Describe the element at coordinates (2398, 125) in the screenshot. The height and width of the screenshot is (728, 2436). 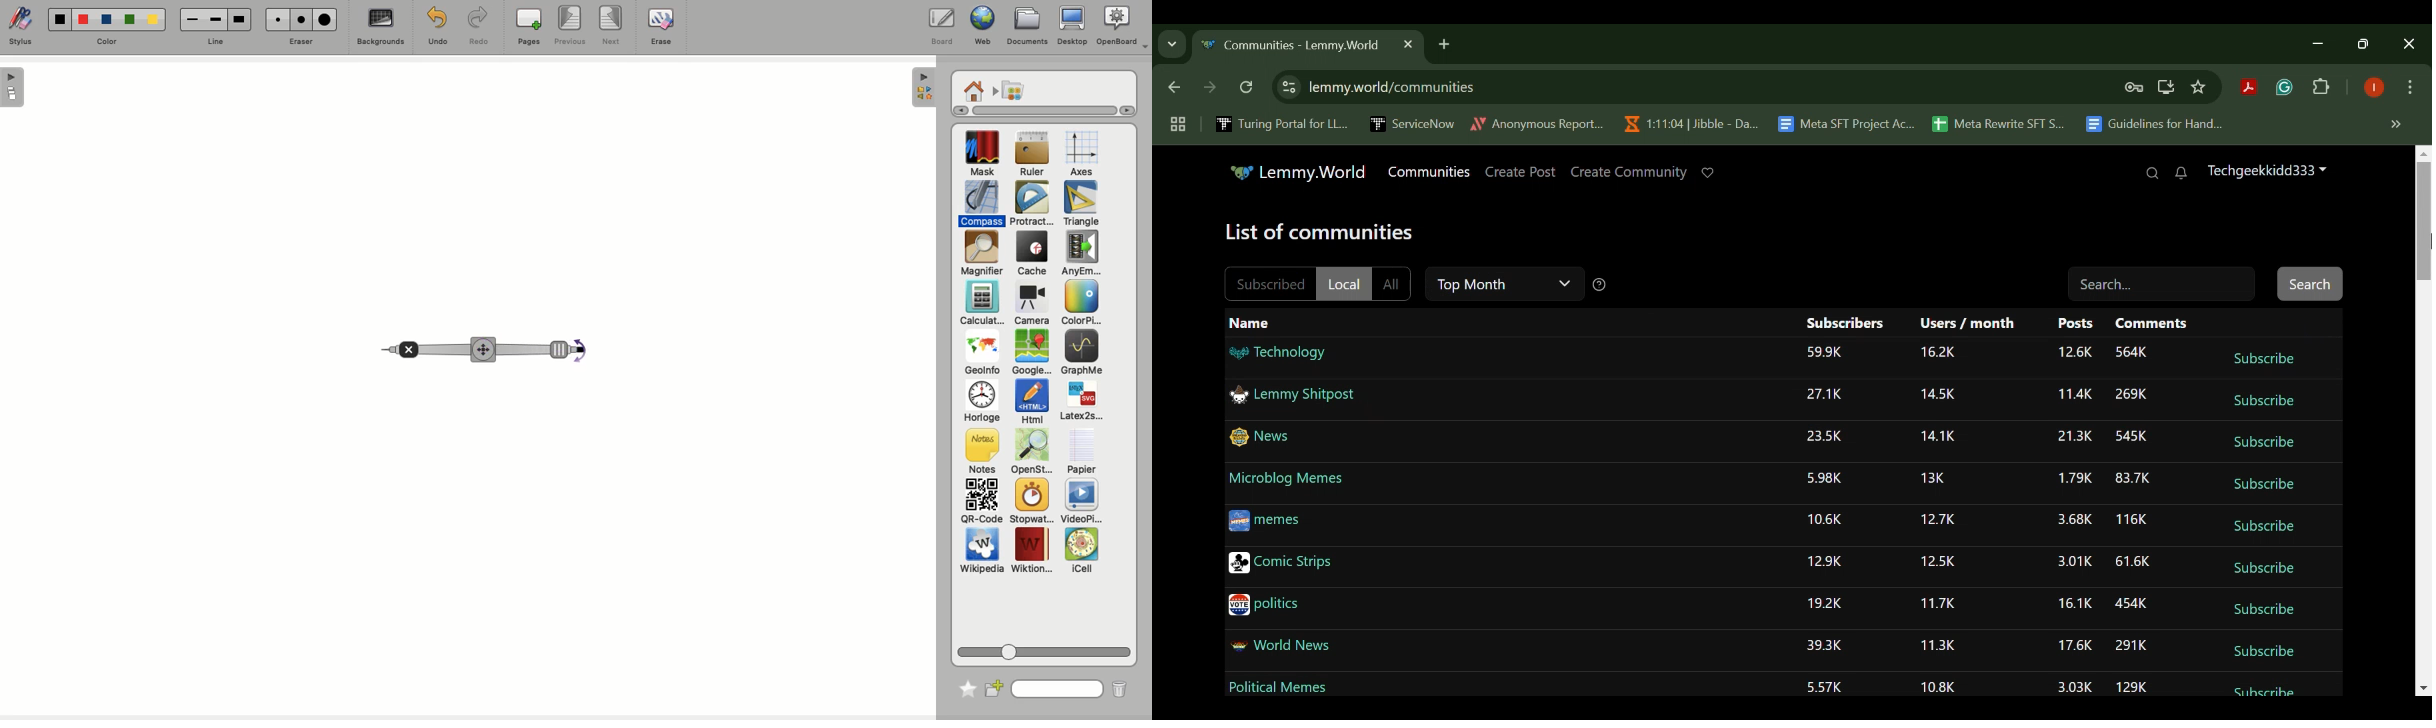
I see `Hidden bookmarks` at that location.